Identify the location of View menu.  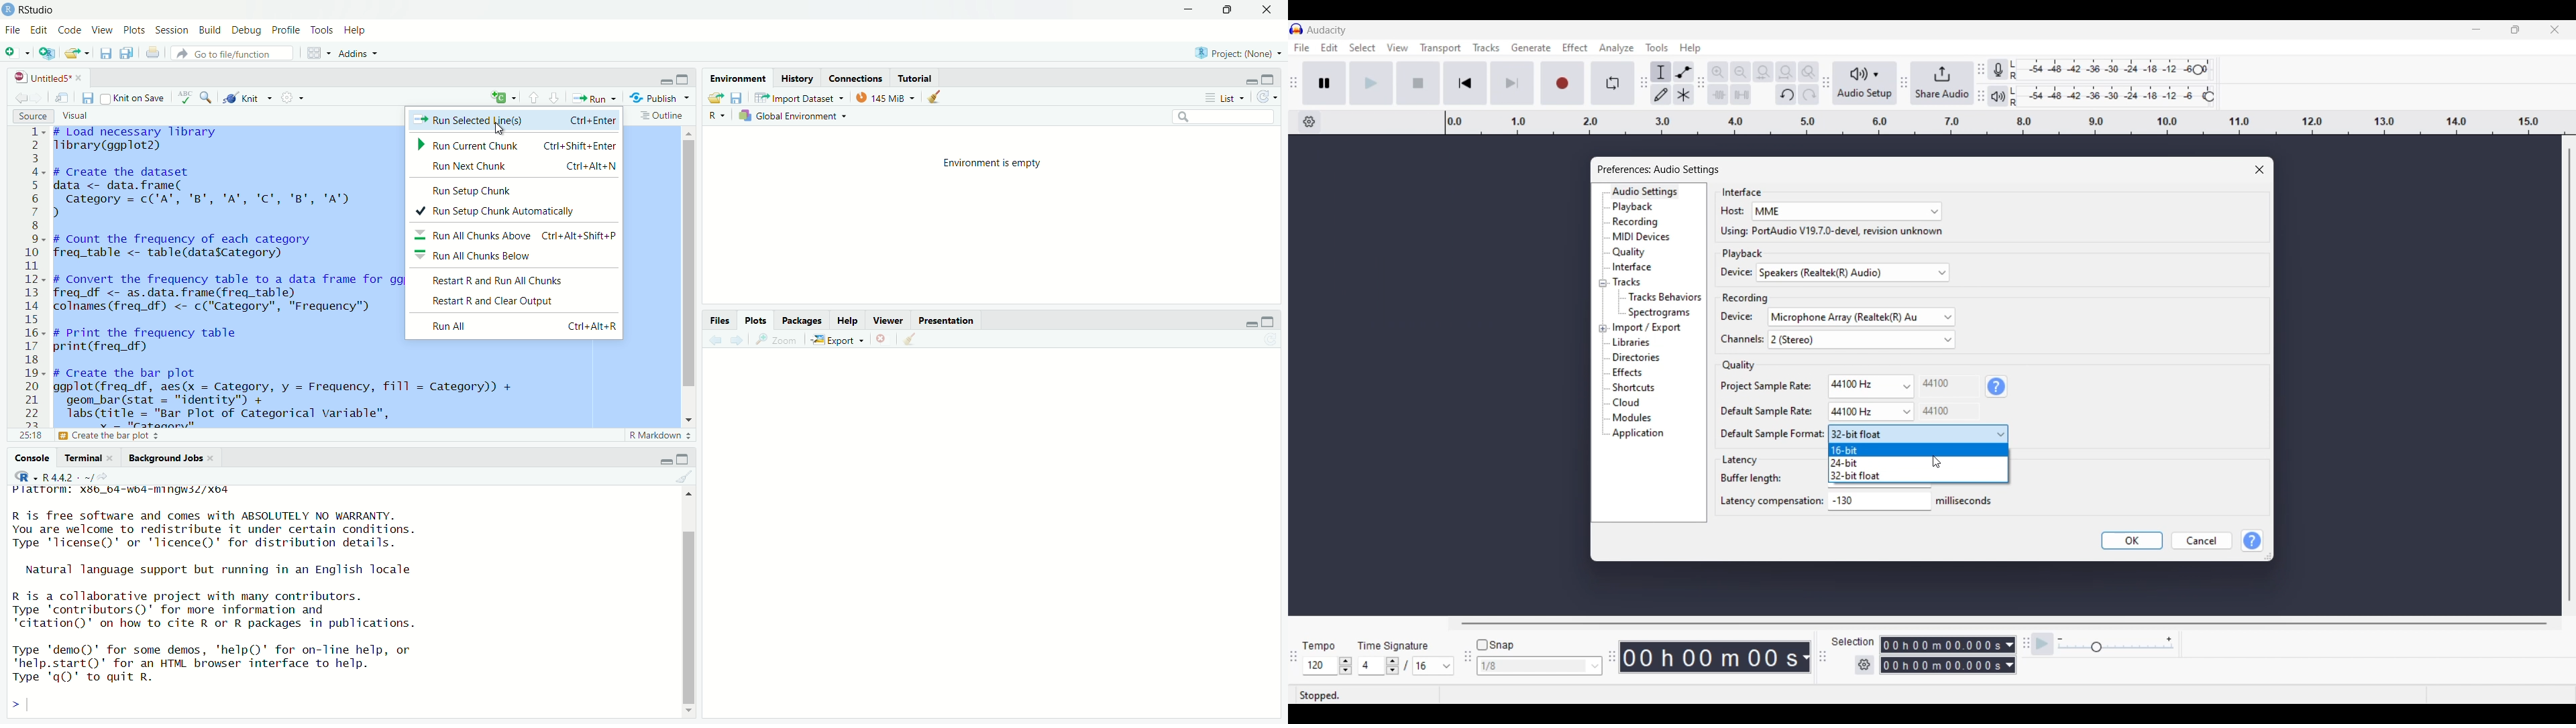
(1397, 48).